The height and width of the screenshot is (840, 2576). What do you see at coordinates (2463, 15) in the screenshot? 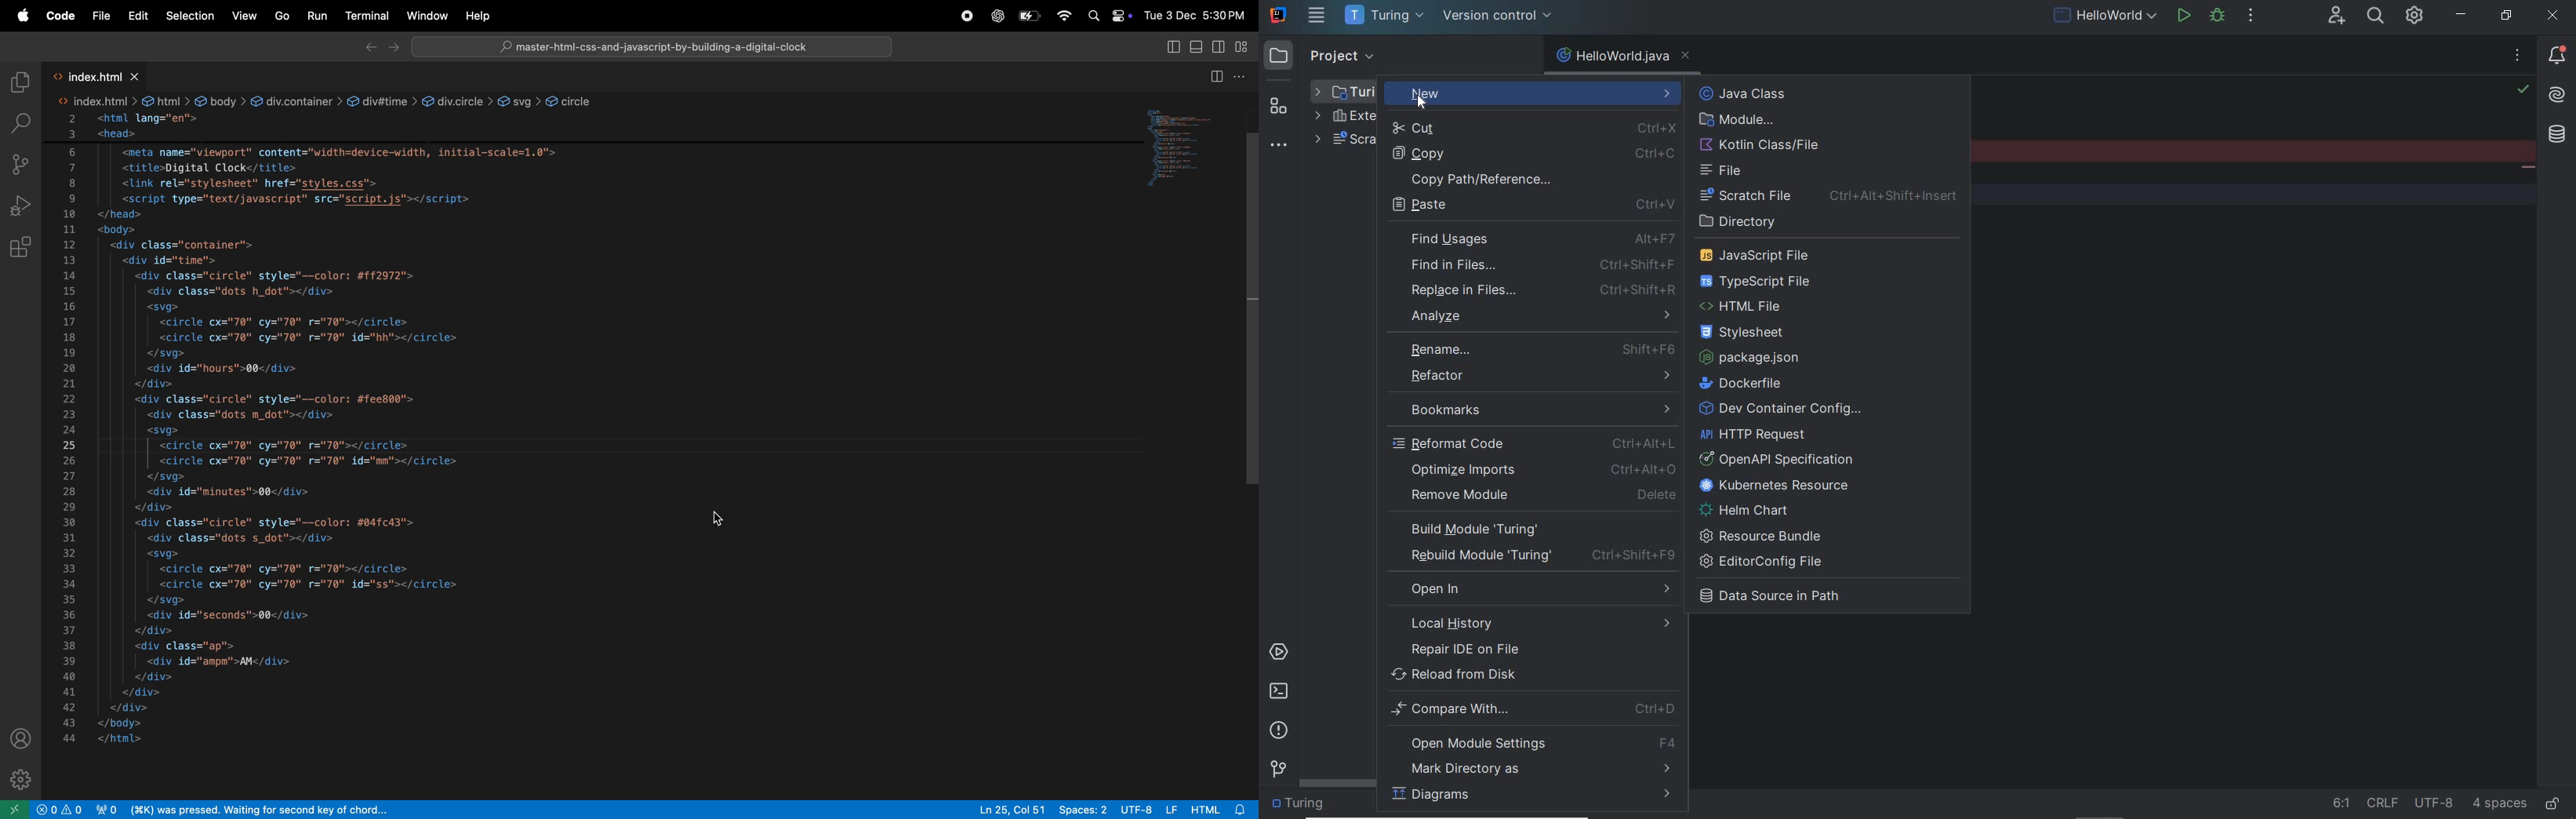
I see `MINIMIZE` at bounding box center [2463, 15].